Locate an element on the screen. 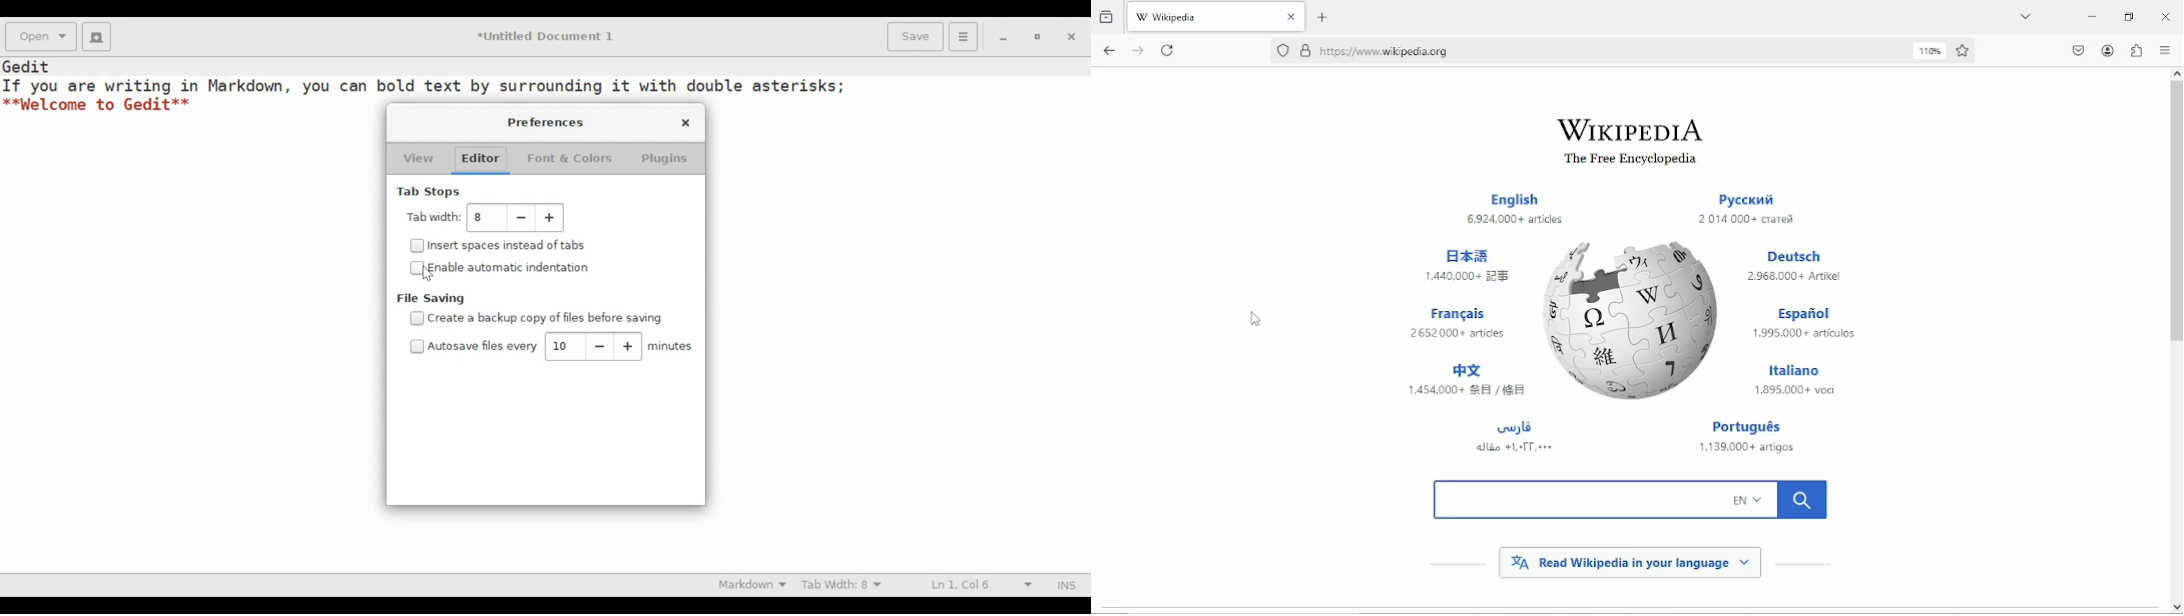 The width and height of the screenshot is (2184, 616). account is located at coordinates (2109, 49).